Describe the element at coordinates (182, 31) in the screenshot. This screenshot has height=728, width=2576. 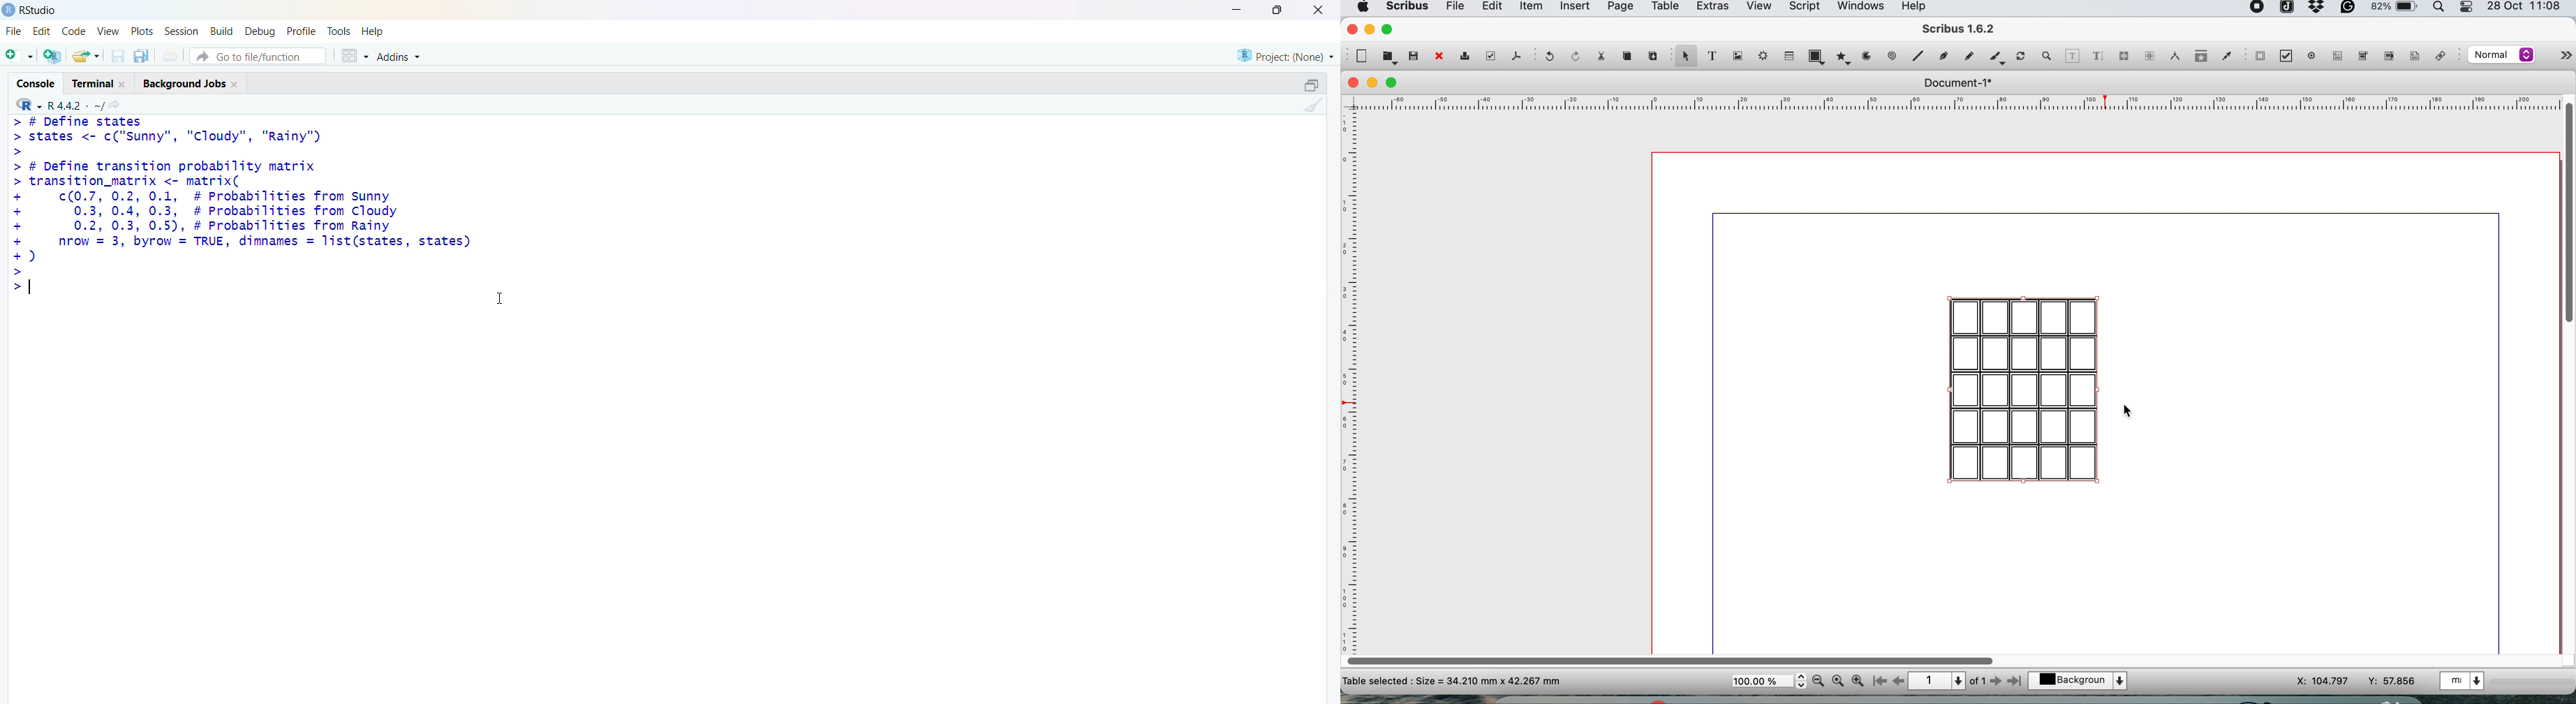
I see `session` at that location.